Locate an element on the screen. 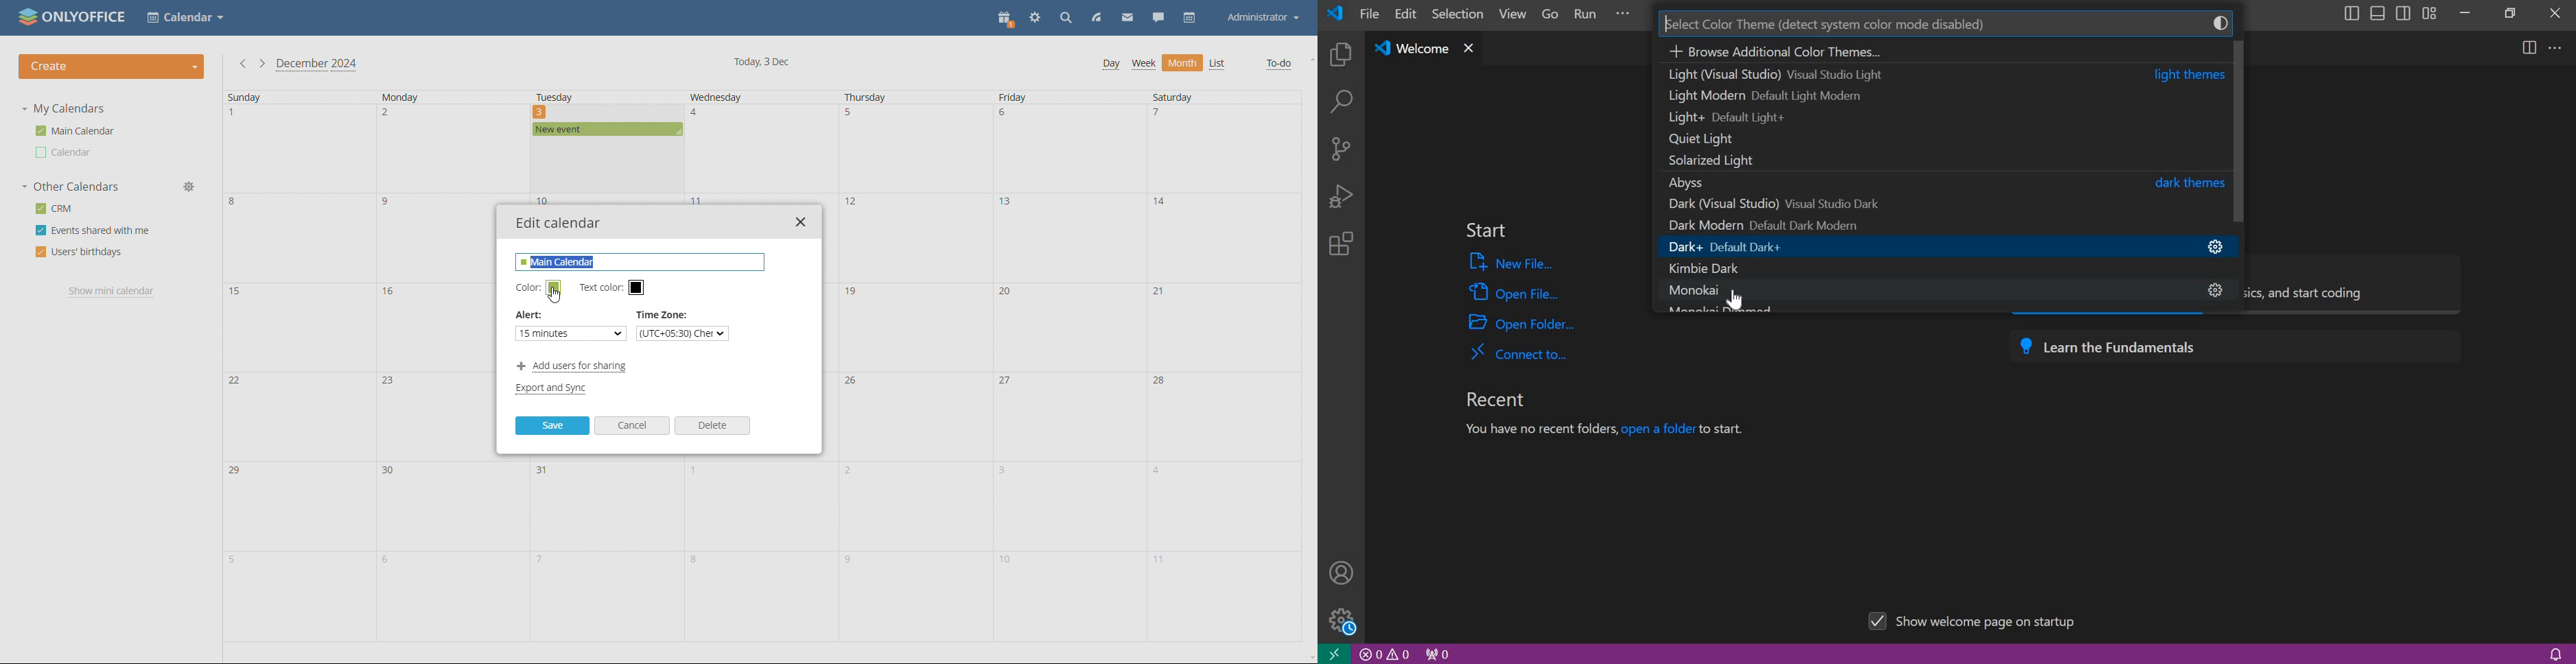 This screenshot has width=2576, height=672. fsyr is located at coordinates (912, 599).